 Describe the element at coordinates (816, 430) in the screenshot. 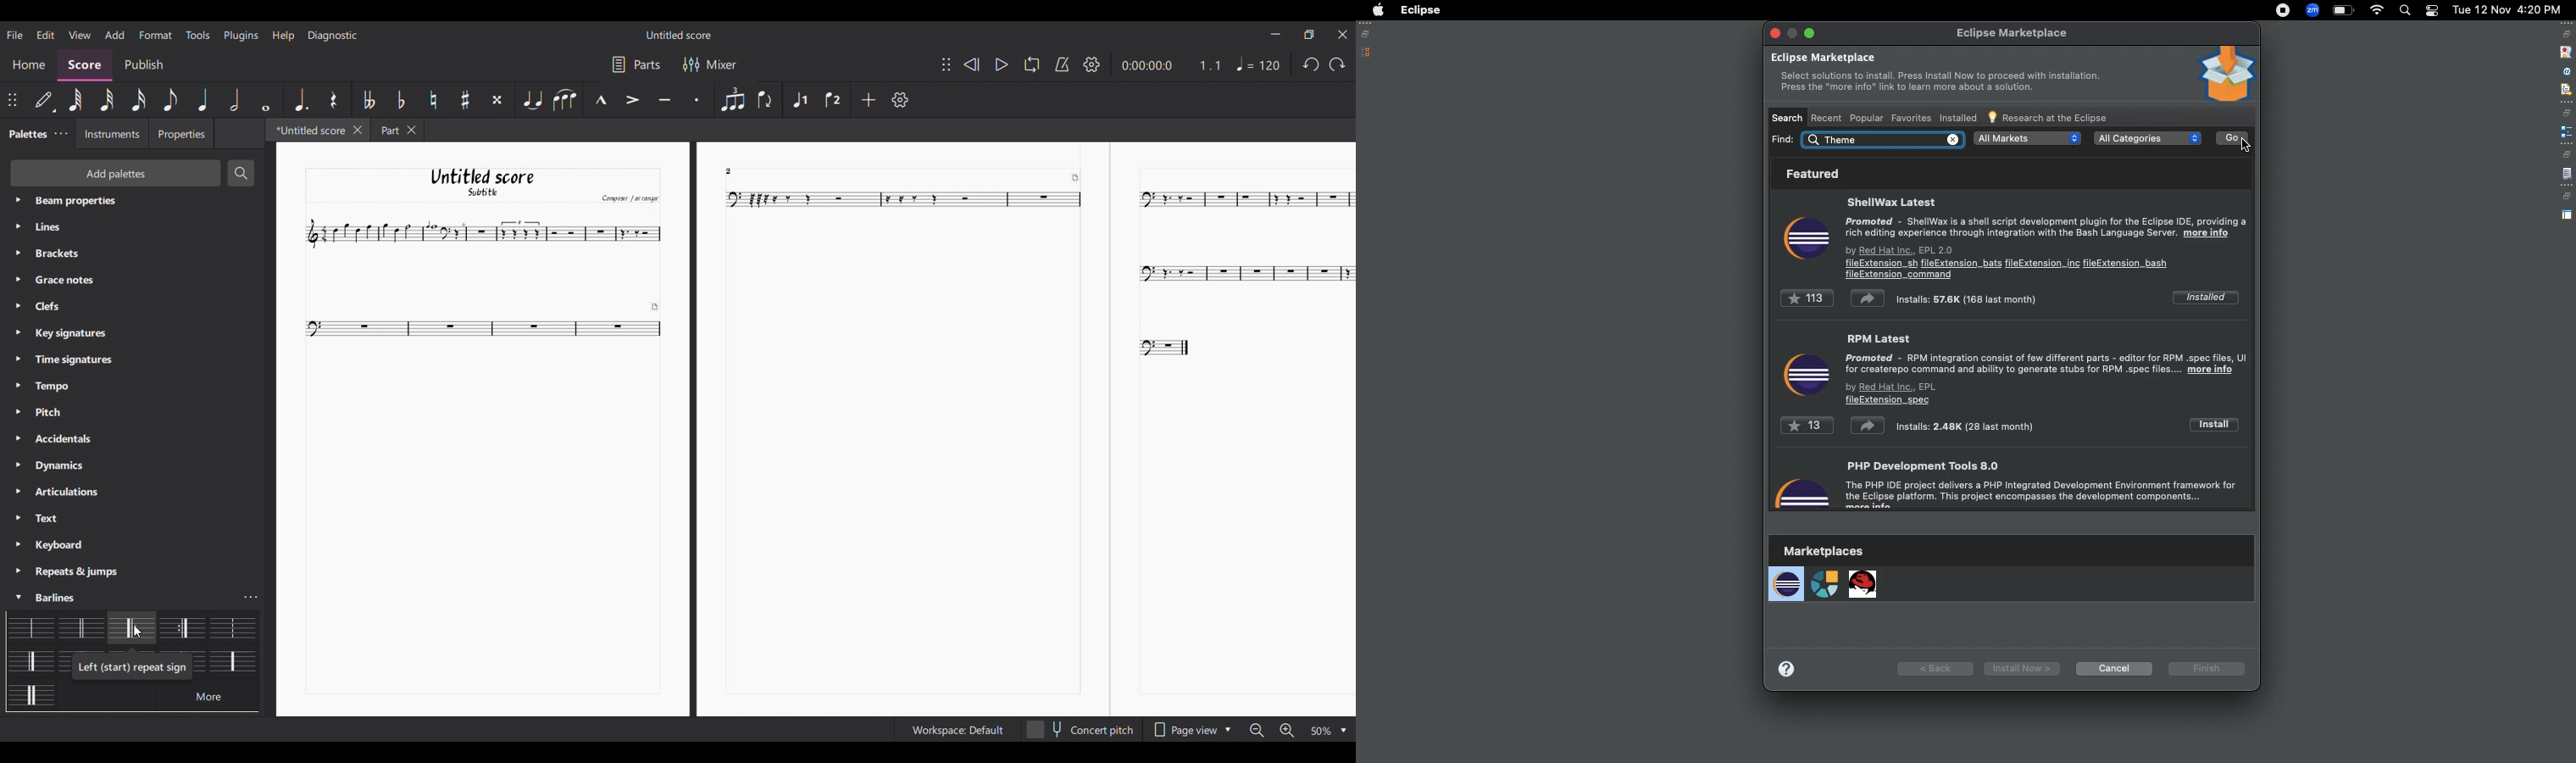

I see `Current score` at that location.